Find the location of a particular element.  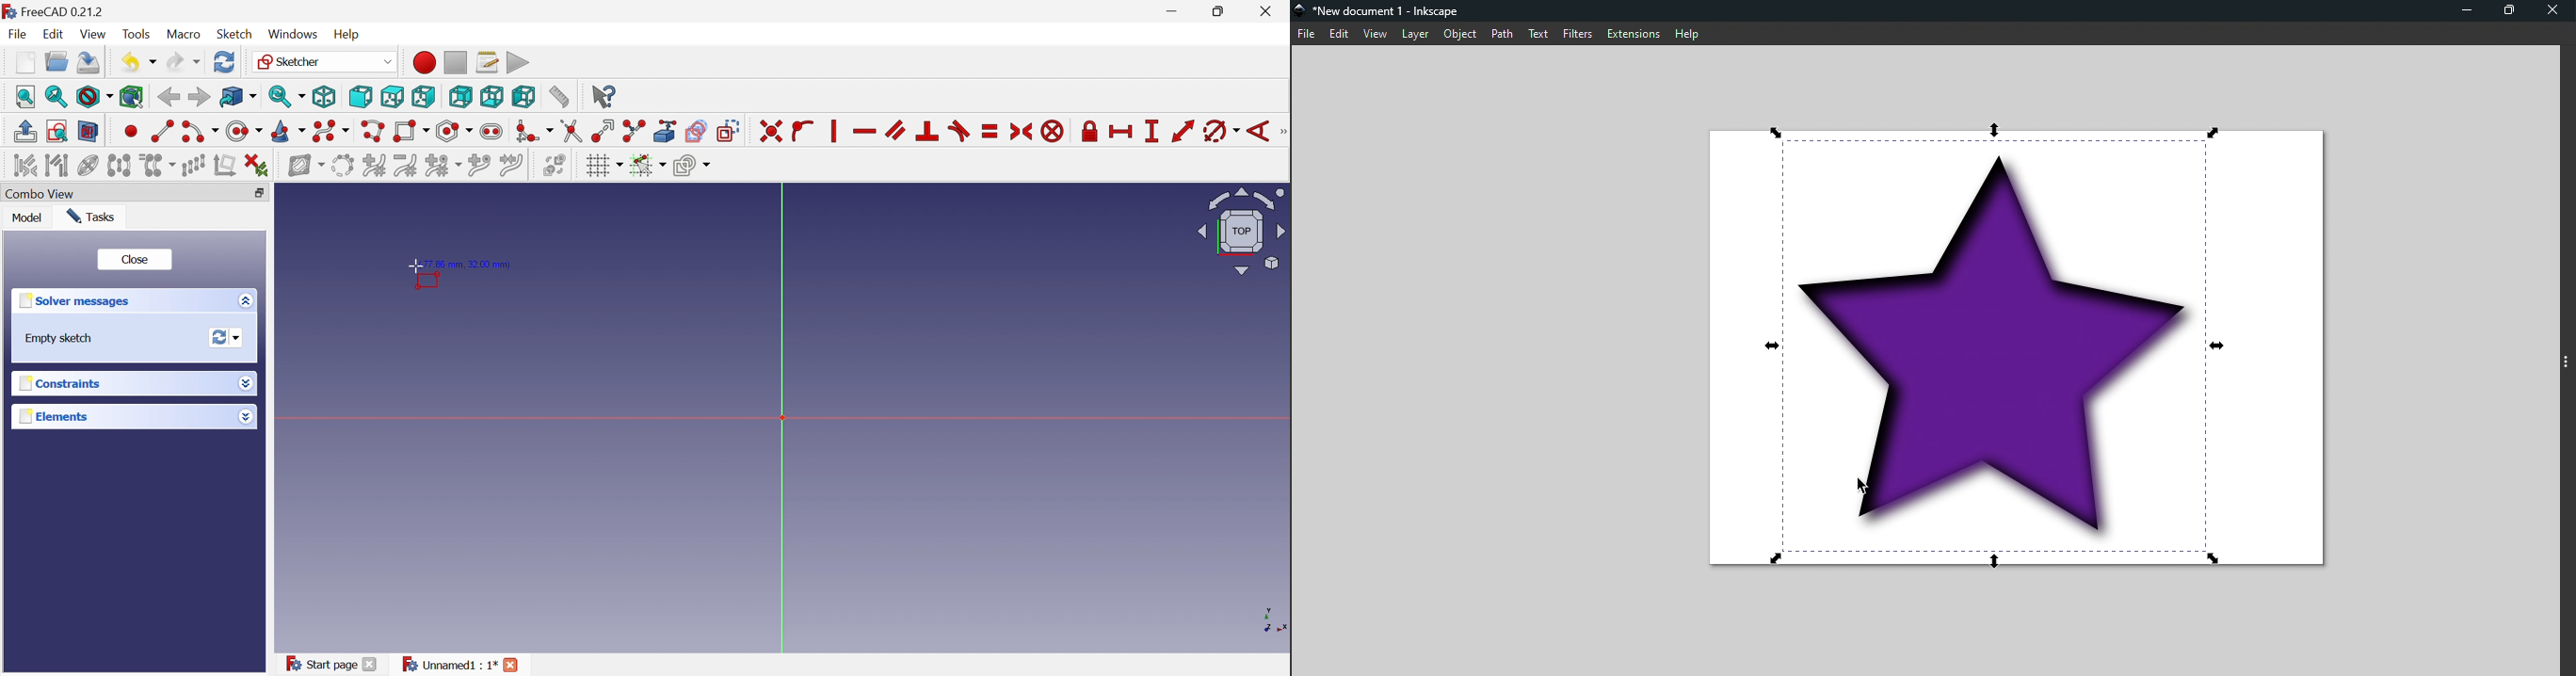

x, y axis is located at coordinates (1271, 620).